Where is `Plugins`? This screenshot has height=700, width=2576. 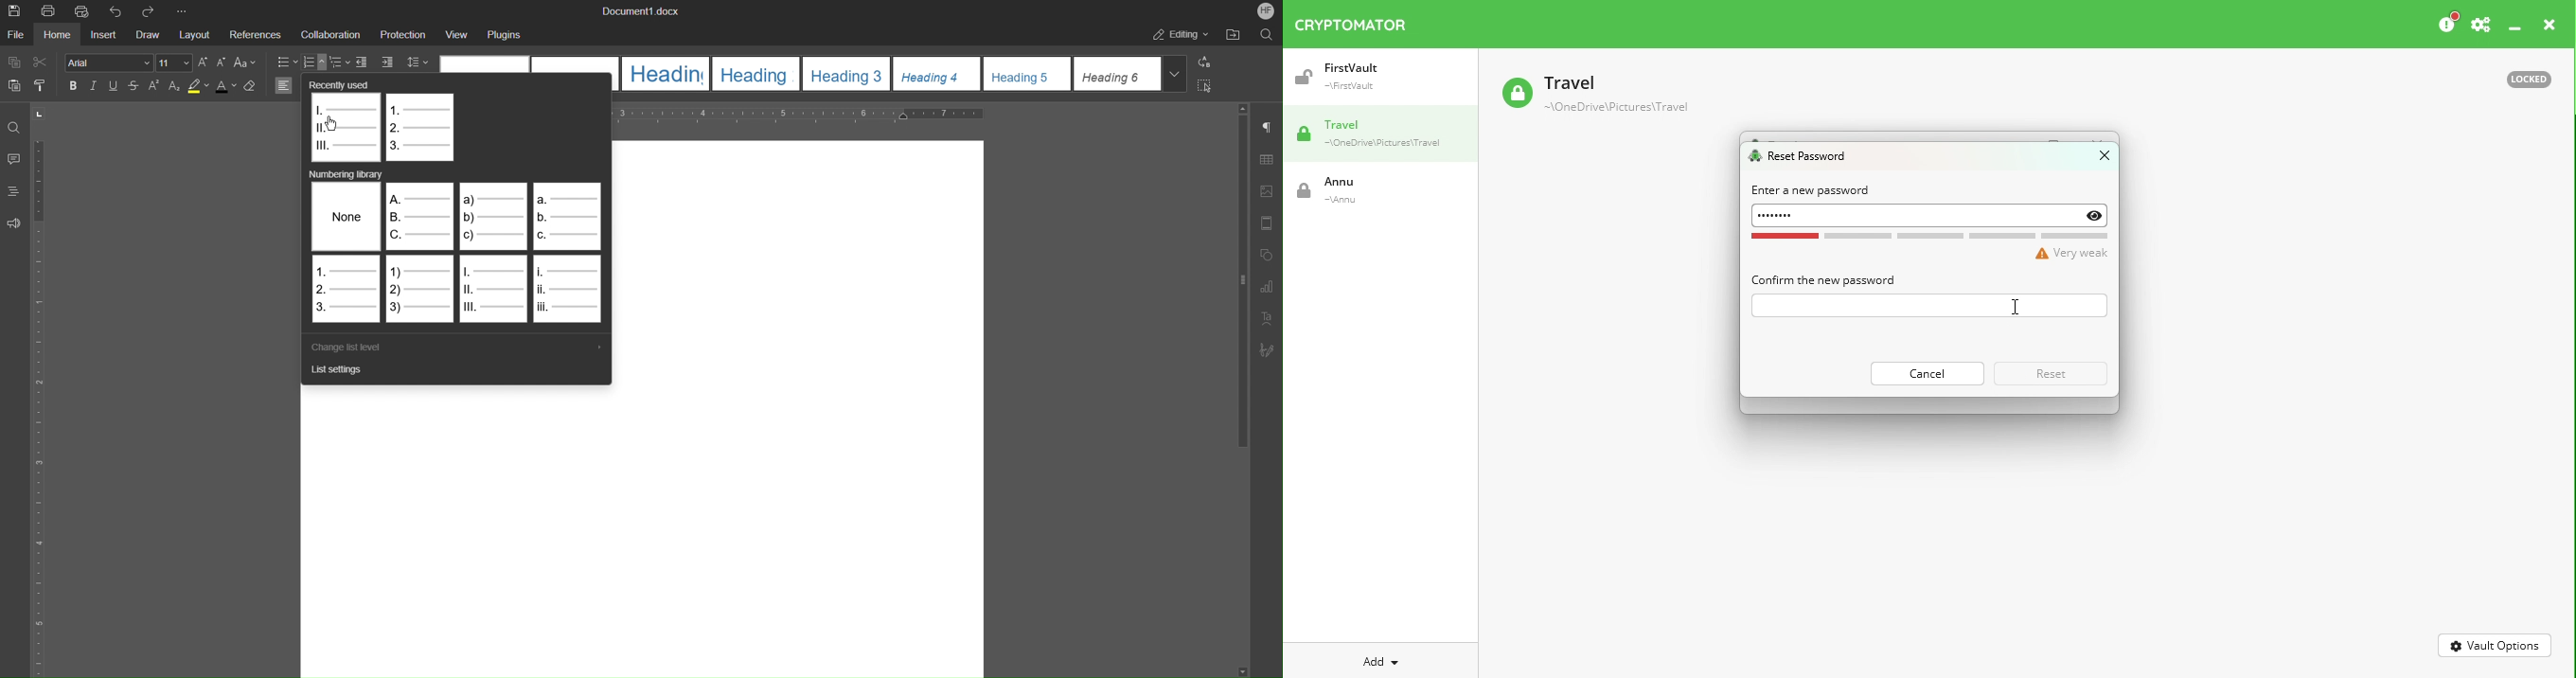 Plugins is located at coordinates (506, 35).